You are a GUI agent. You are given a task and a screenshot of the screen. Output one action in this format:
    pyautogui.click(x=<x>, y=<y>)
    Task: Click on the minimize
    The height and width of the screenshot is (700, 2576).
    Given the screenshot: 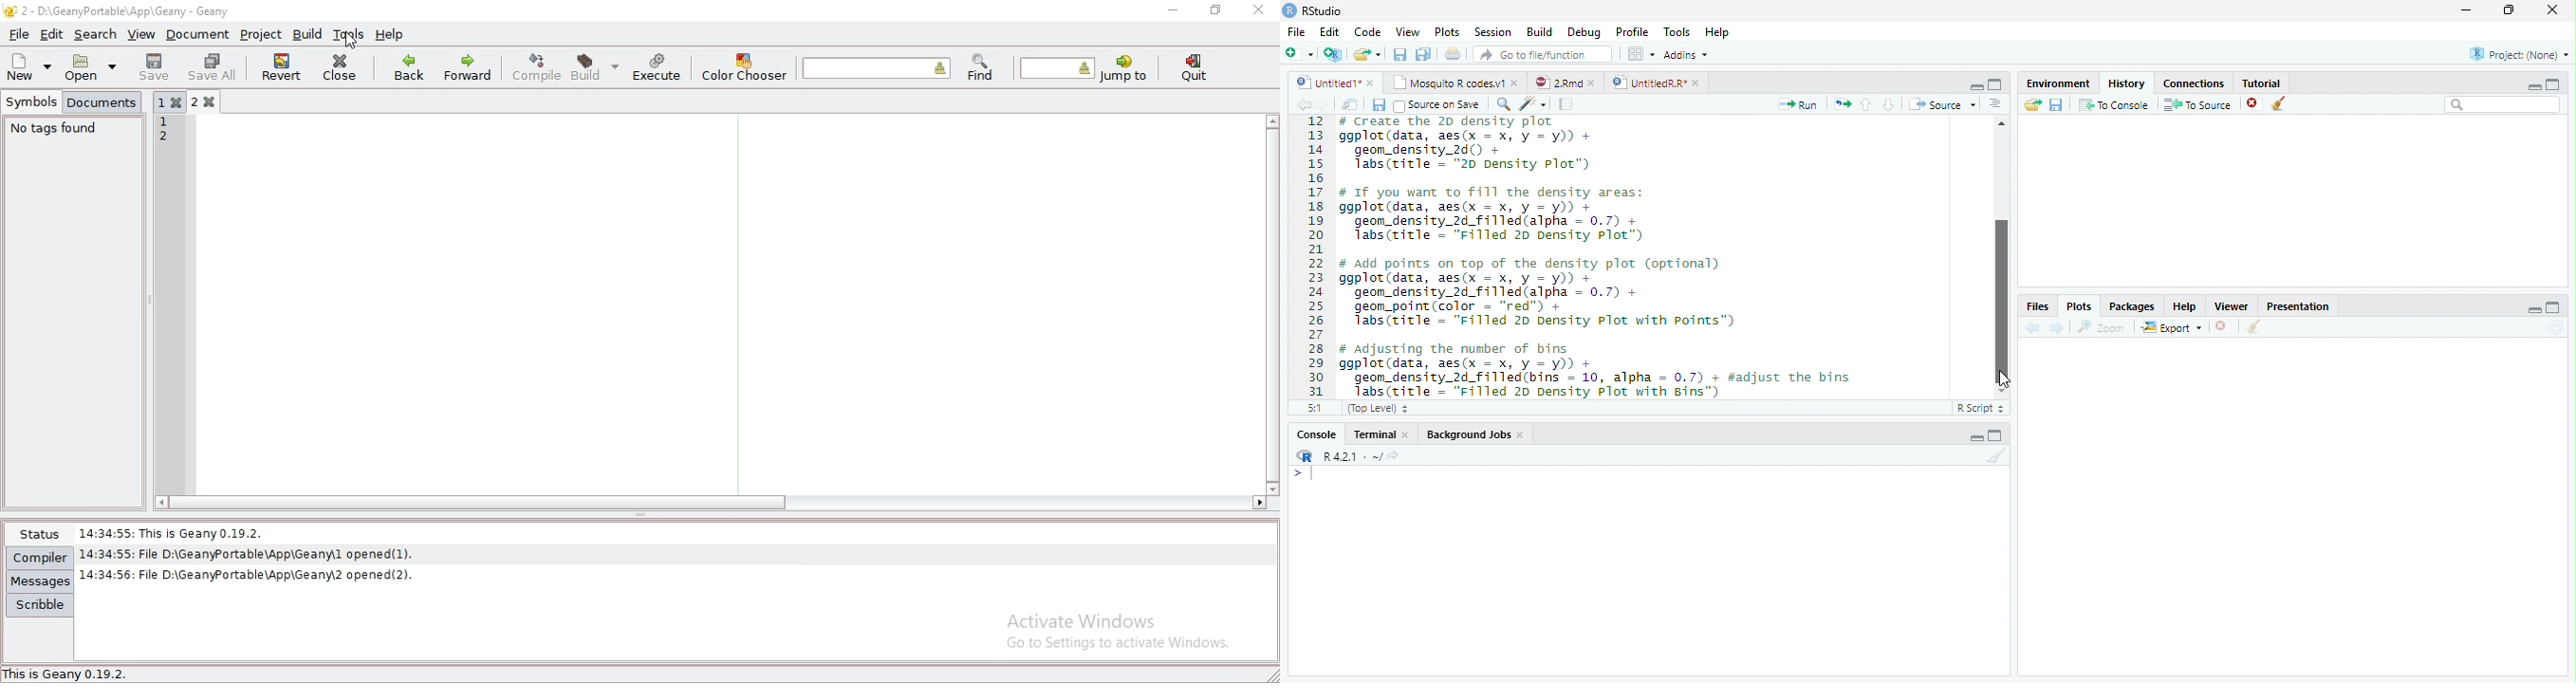 What is the action you would take?
    pyautogui.click(x=2531, y=86)
    